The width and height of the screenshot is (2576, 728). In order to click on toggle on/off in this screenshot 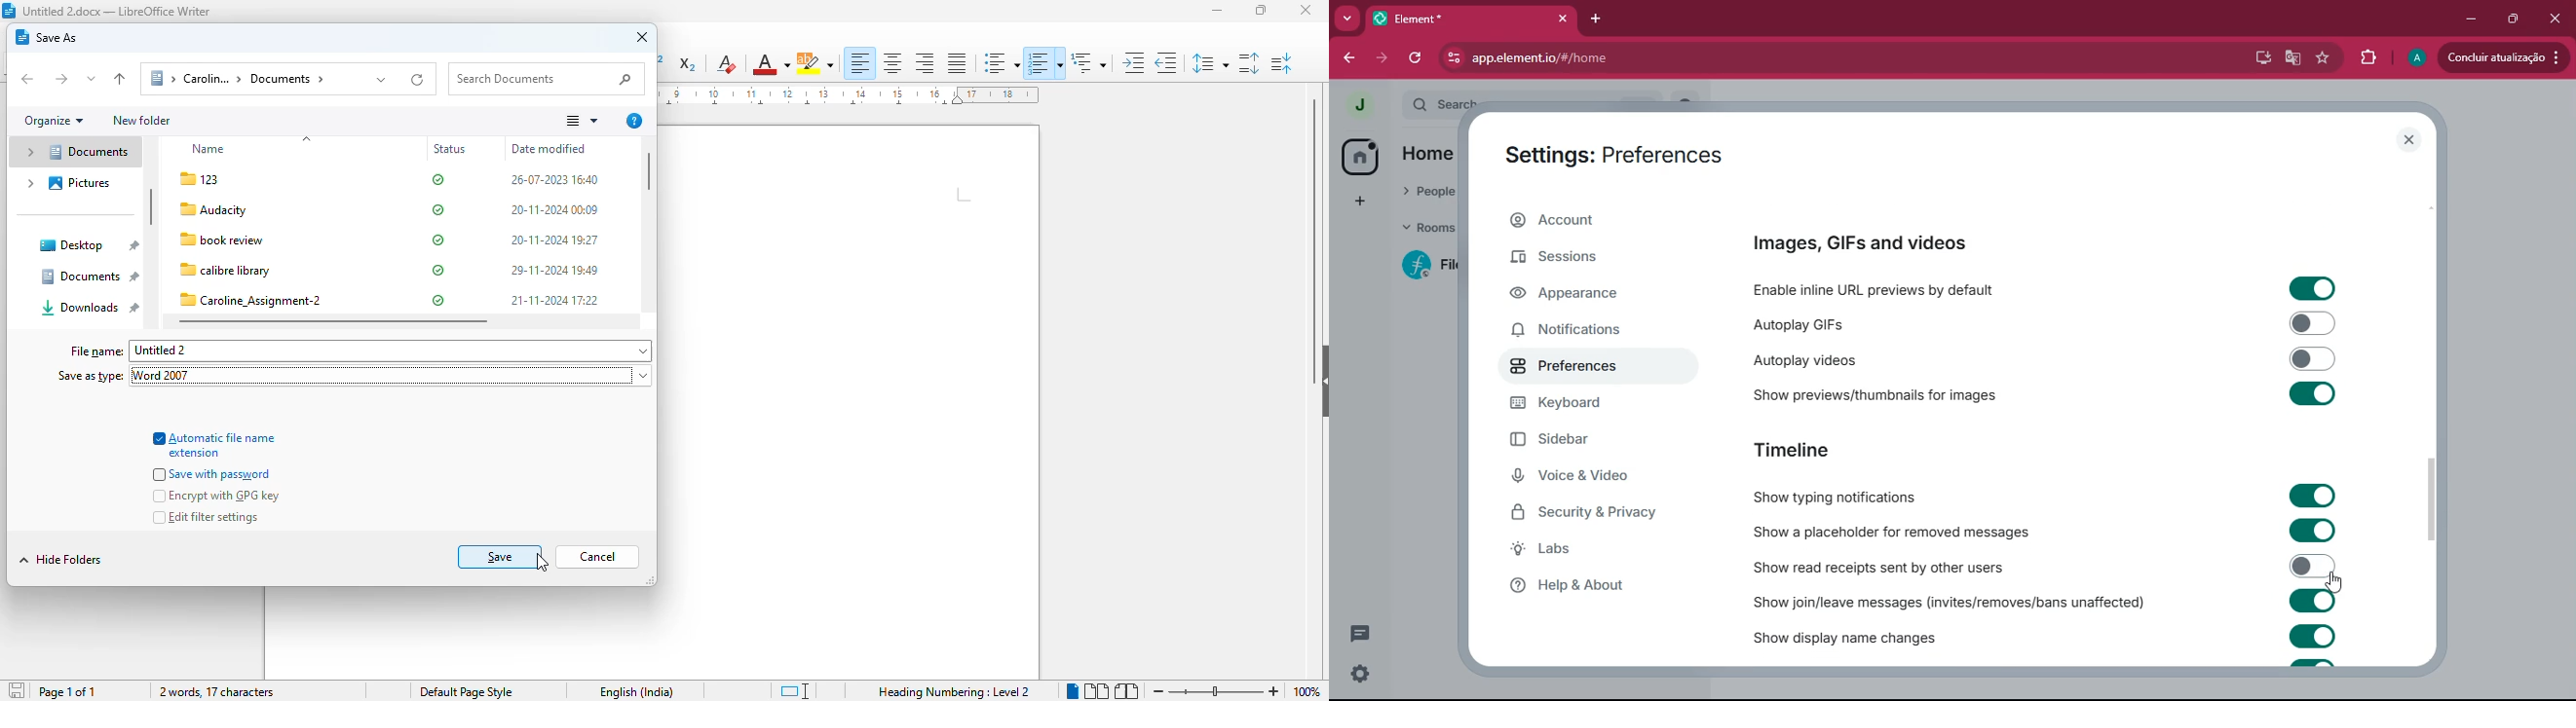, I will do `click(2313, 635)`.